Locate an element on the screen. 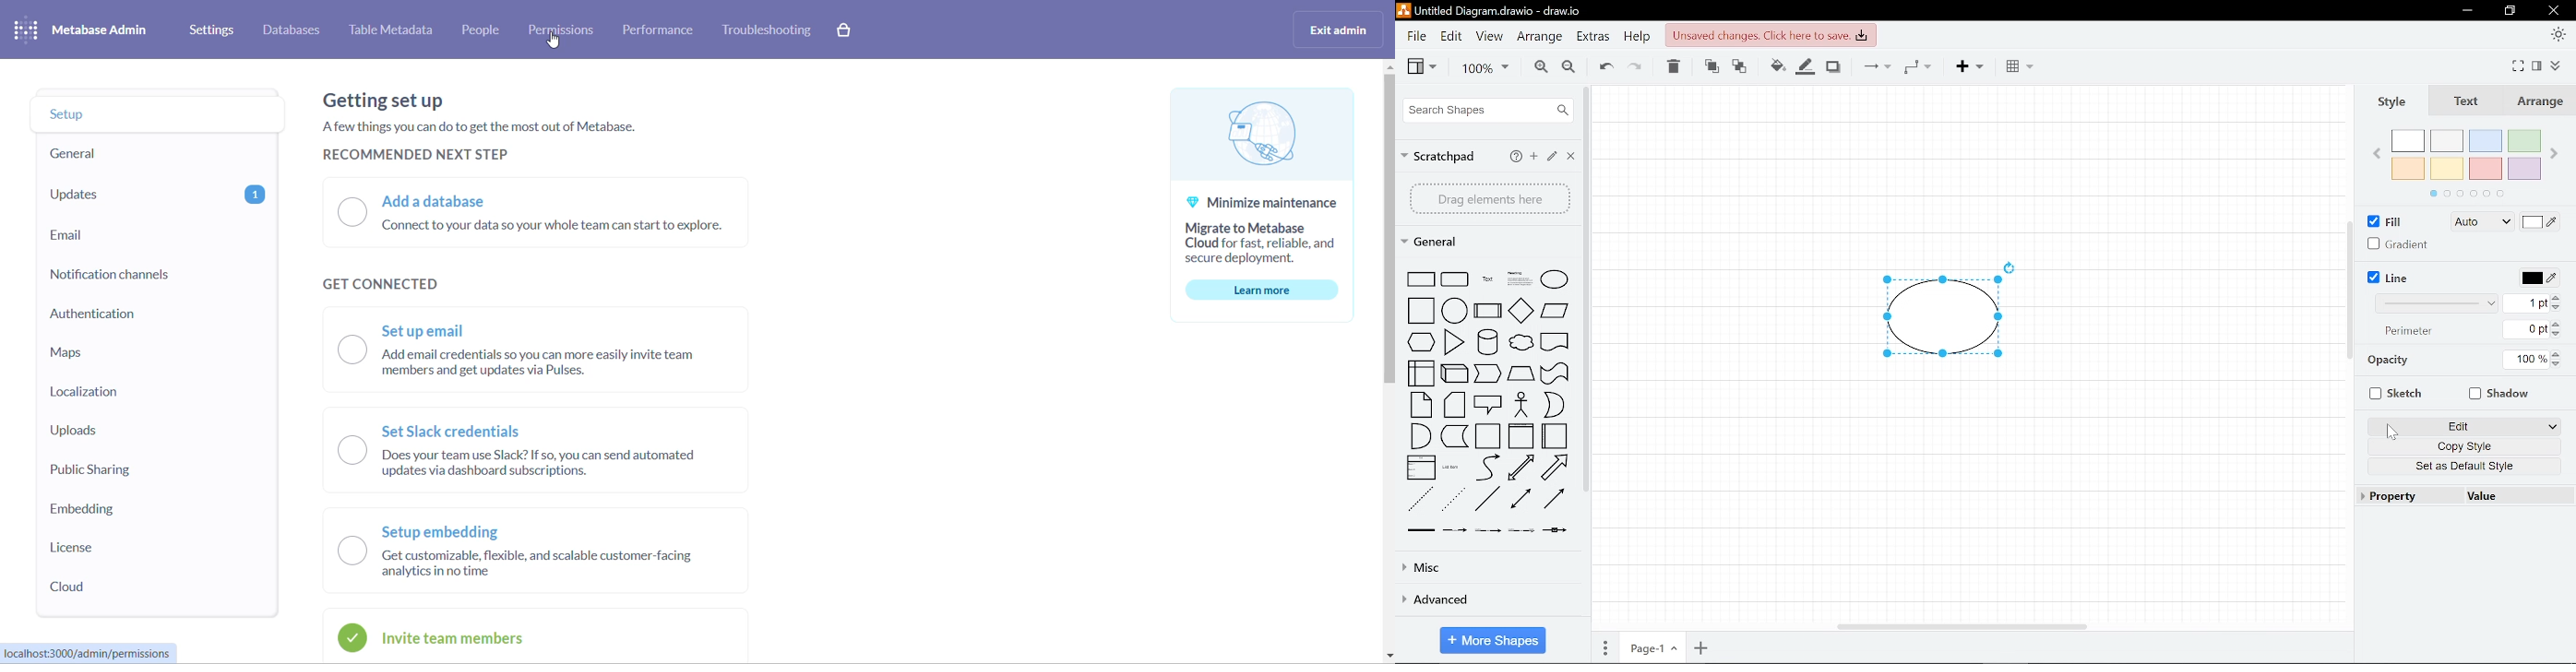 The width and height of the screenshot is (2576, 672). checkbox is located at coordinates (350, 551).